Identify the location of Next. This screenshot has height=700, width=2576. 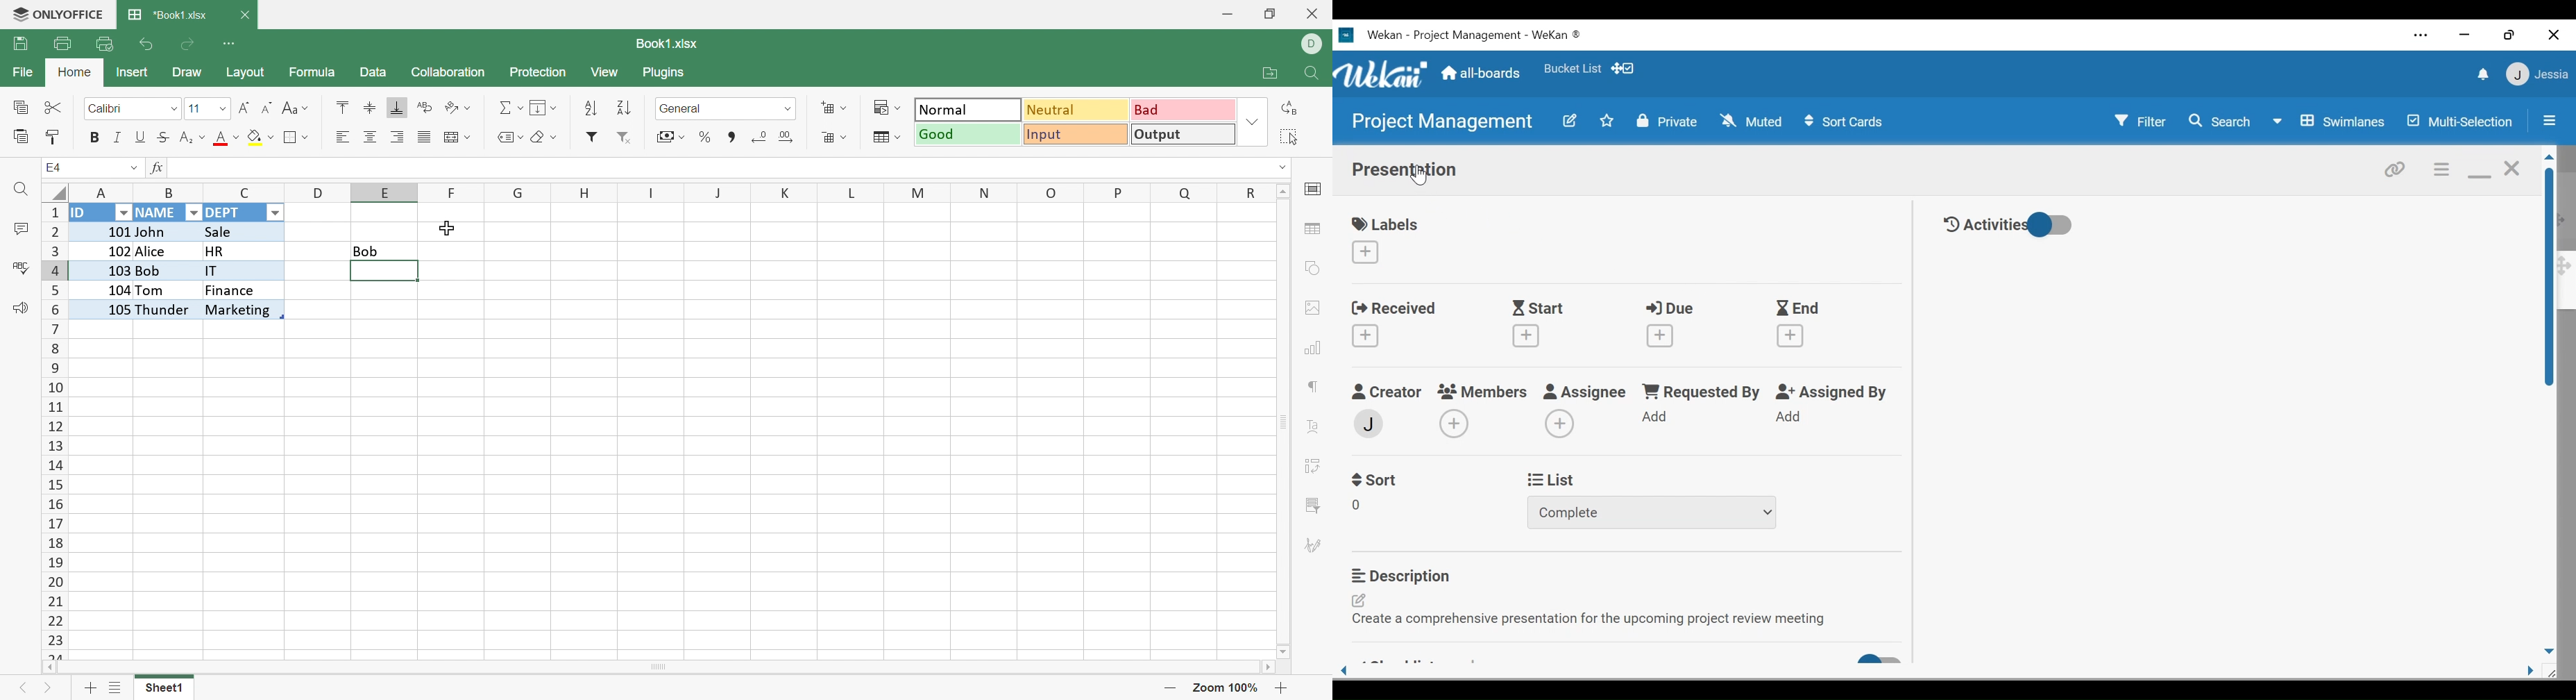
(49, 688).